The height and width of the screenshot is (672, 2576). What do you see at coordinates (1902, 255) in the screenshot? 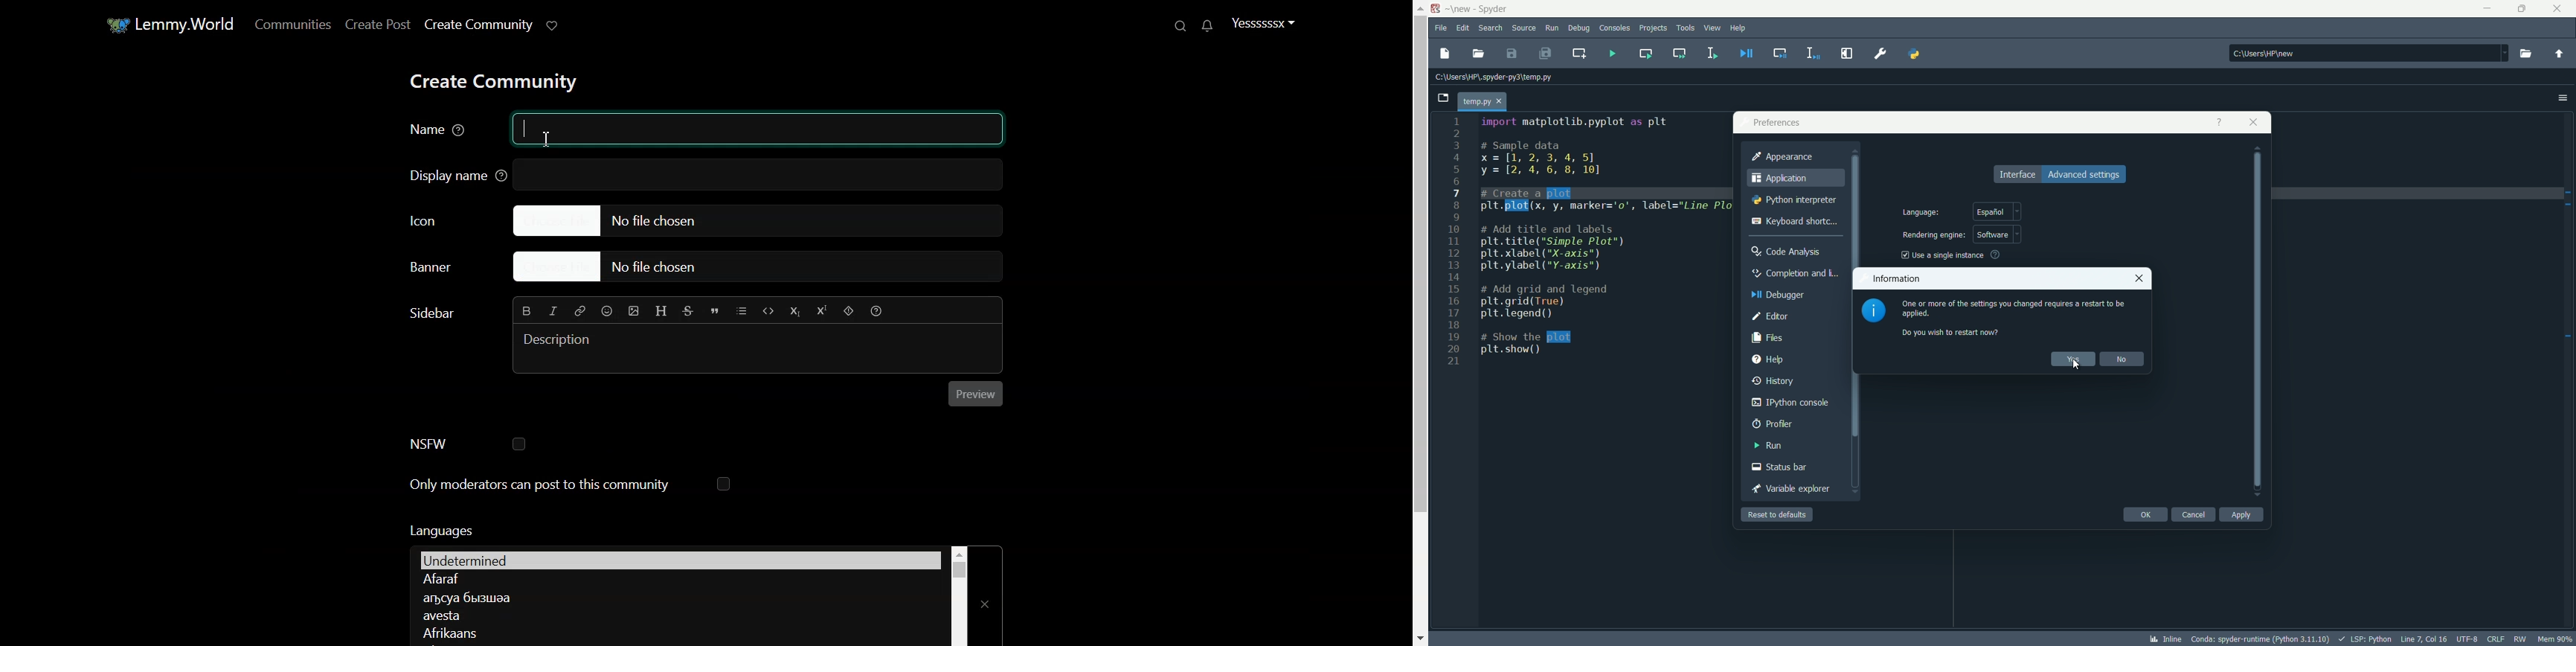
I see `checkbox` at bounding box center [1902, 255].